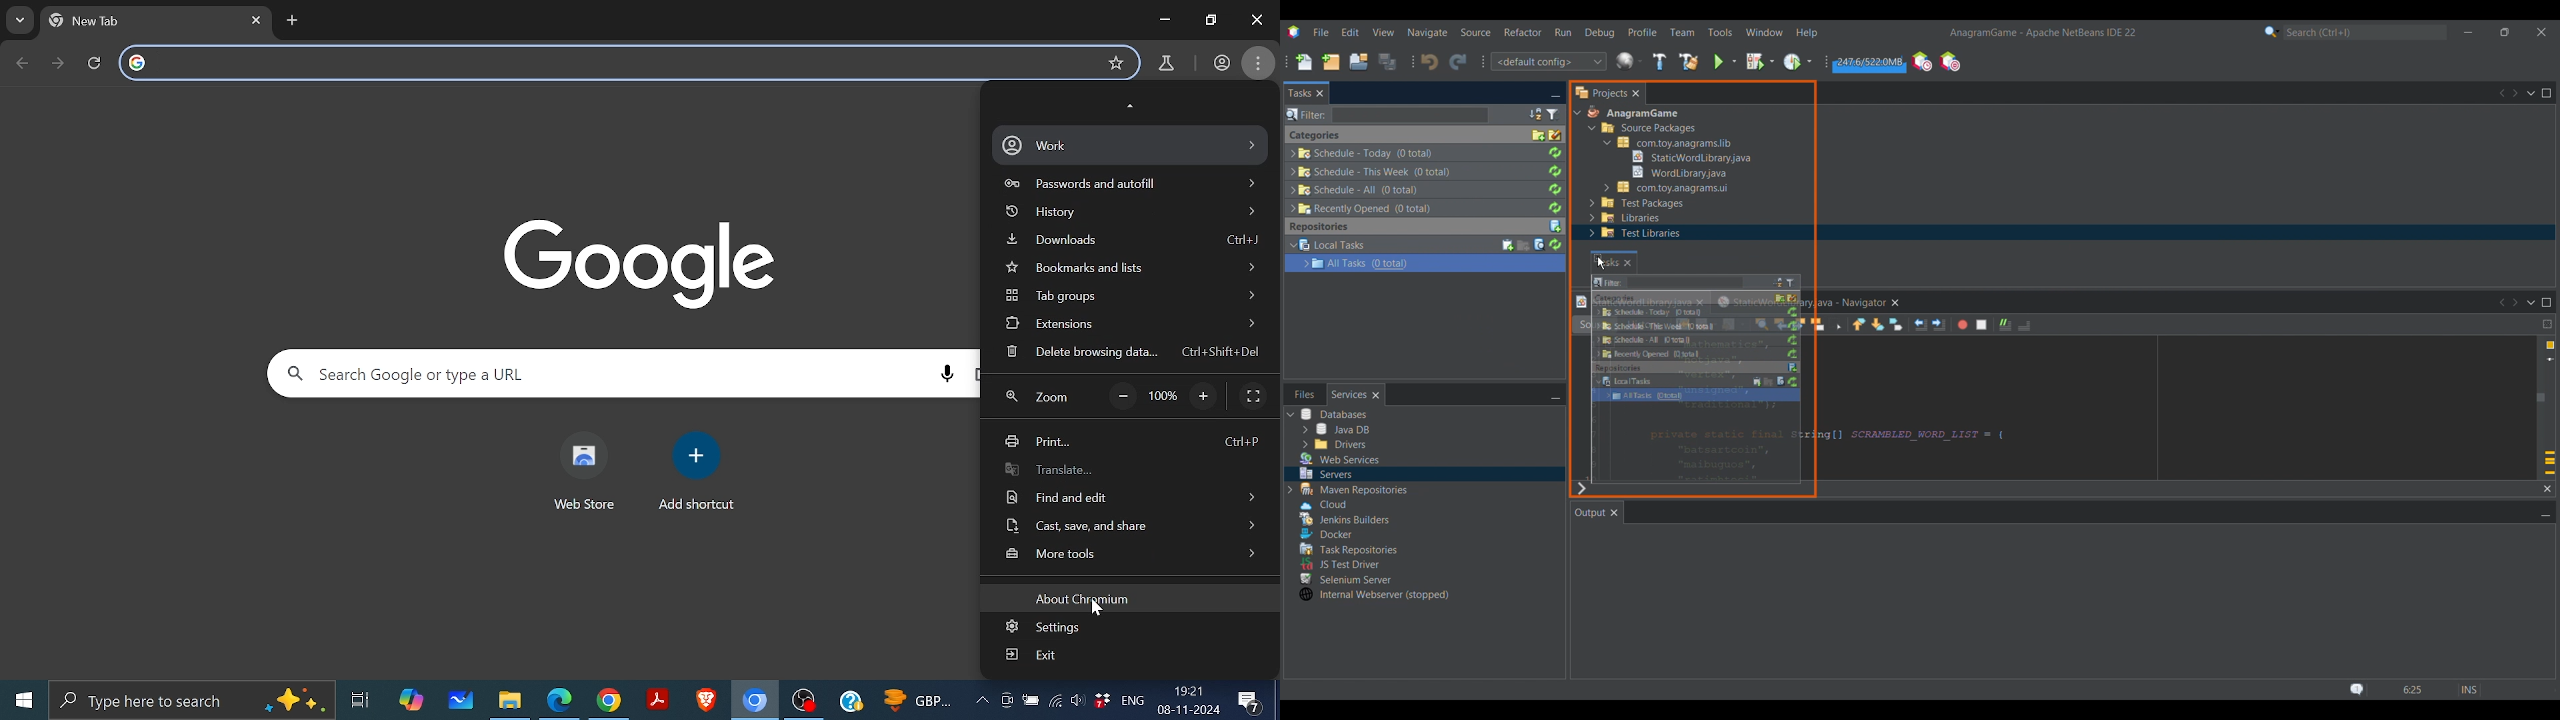 The width and height of the screenshot is (2576, 728). I want to click on , so click(1689, 280).